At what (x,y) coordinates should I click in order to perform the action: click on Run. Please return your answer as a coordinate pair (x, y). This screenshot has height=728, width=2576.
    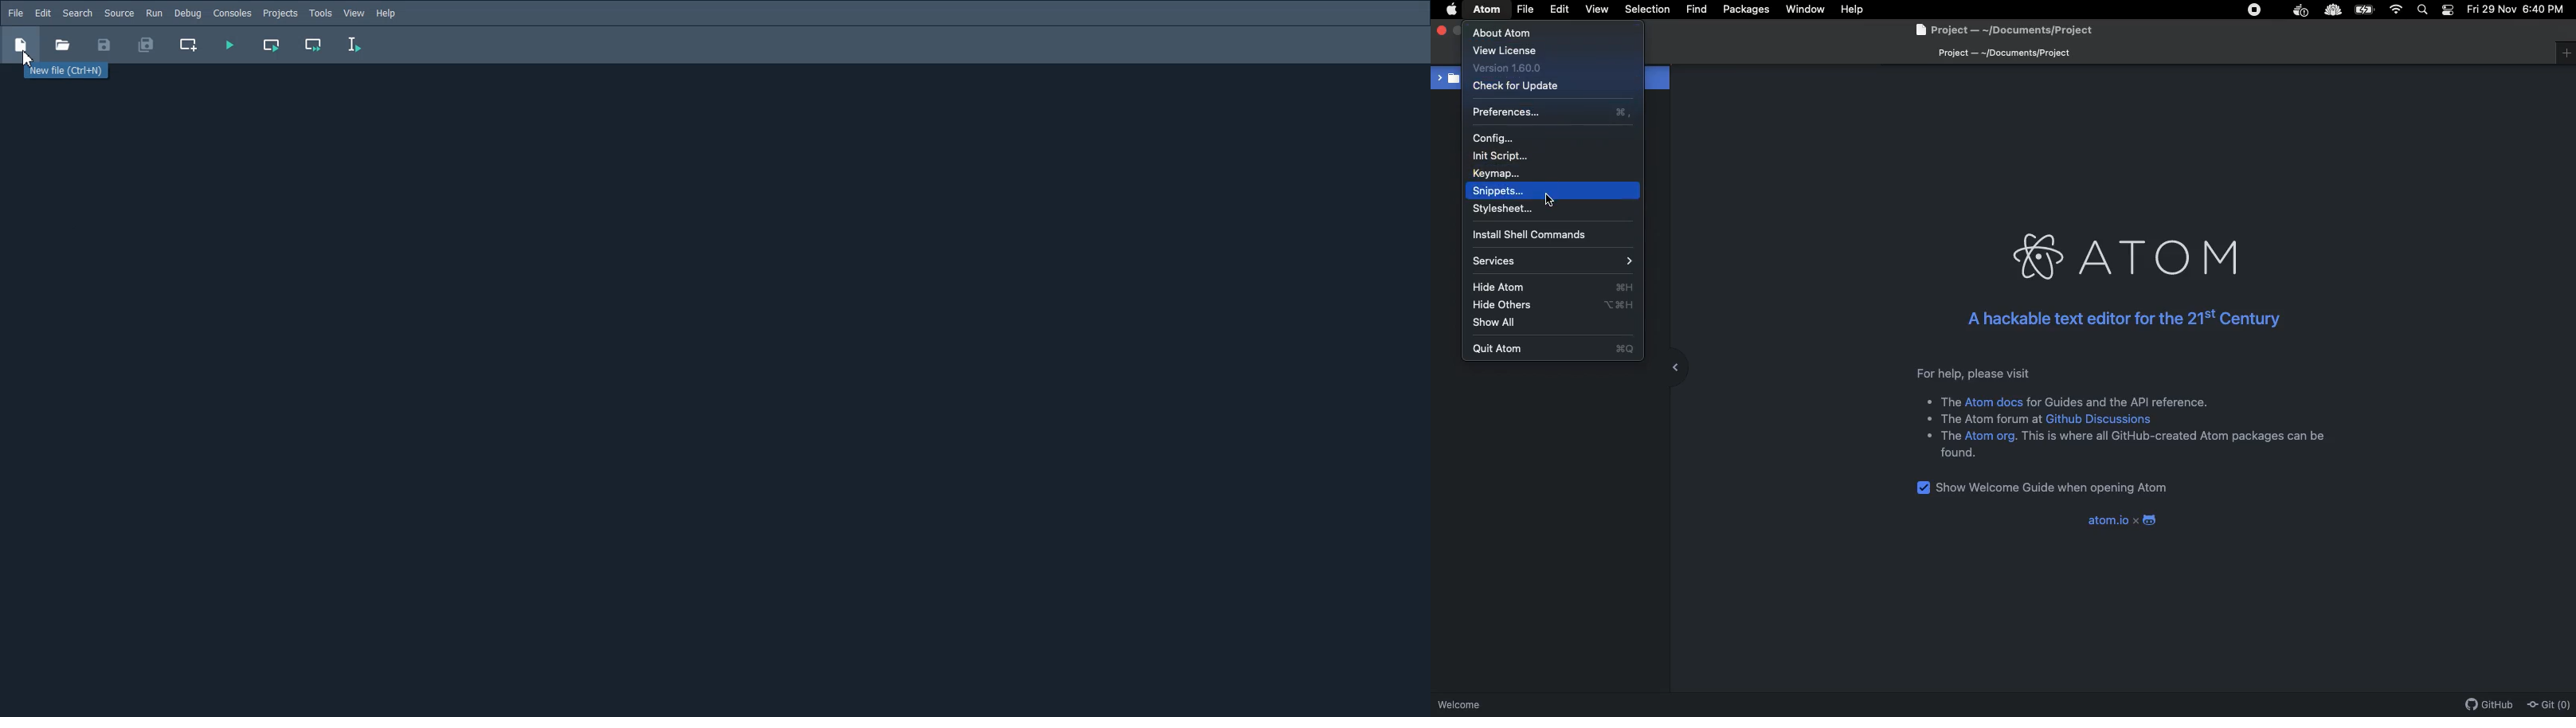
    Looking at the image, I should click on (154, 13).